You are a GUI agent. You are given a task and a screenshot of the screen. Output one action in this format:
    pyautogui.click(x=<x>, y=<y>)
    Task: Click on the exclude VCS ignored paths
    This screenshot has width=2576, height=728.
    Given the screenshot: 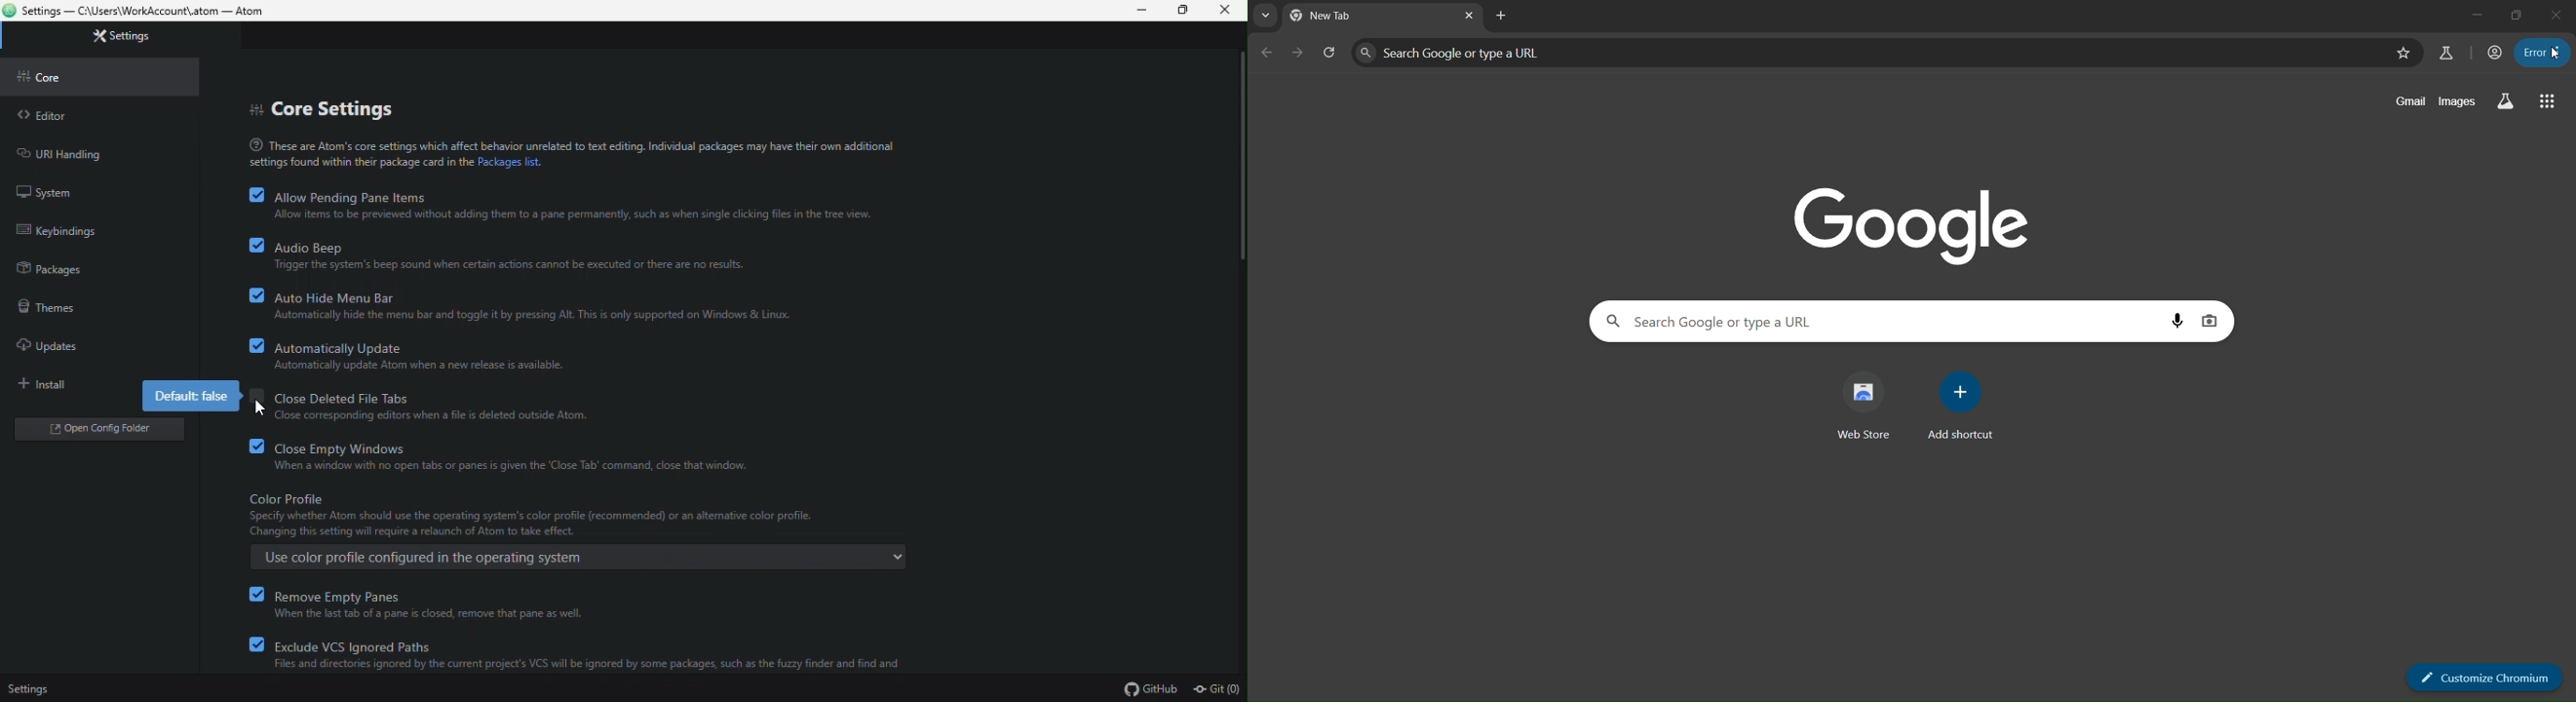 What is the action you would take?
    pyautogui.click(x=592, y=654)
    